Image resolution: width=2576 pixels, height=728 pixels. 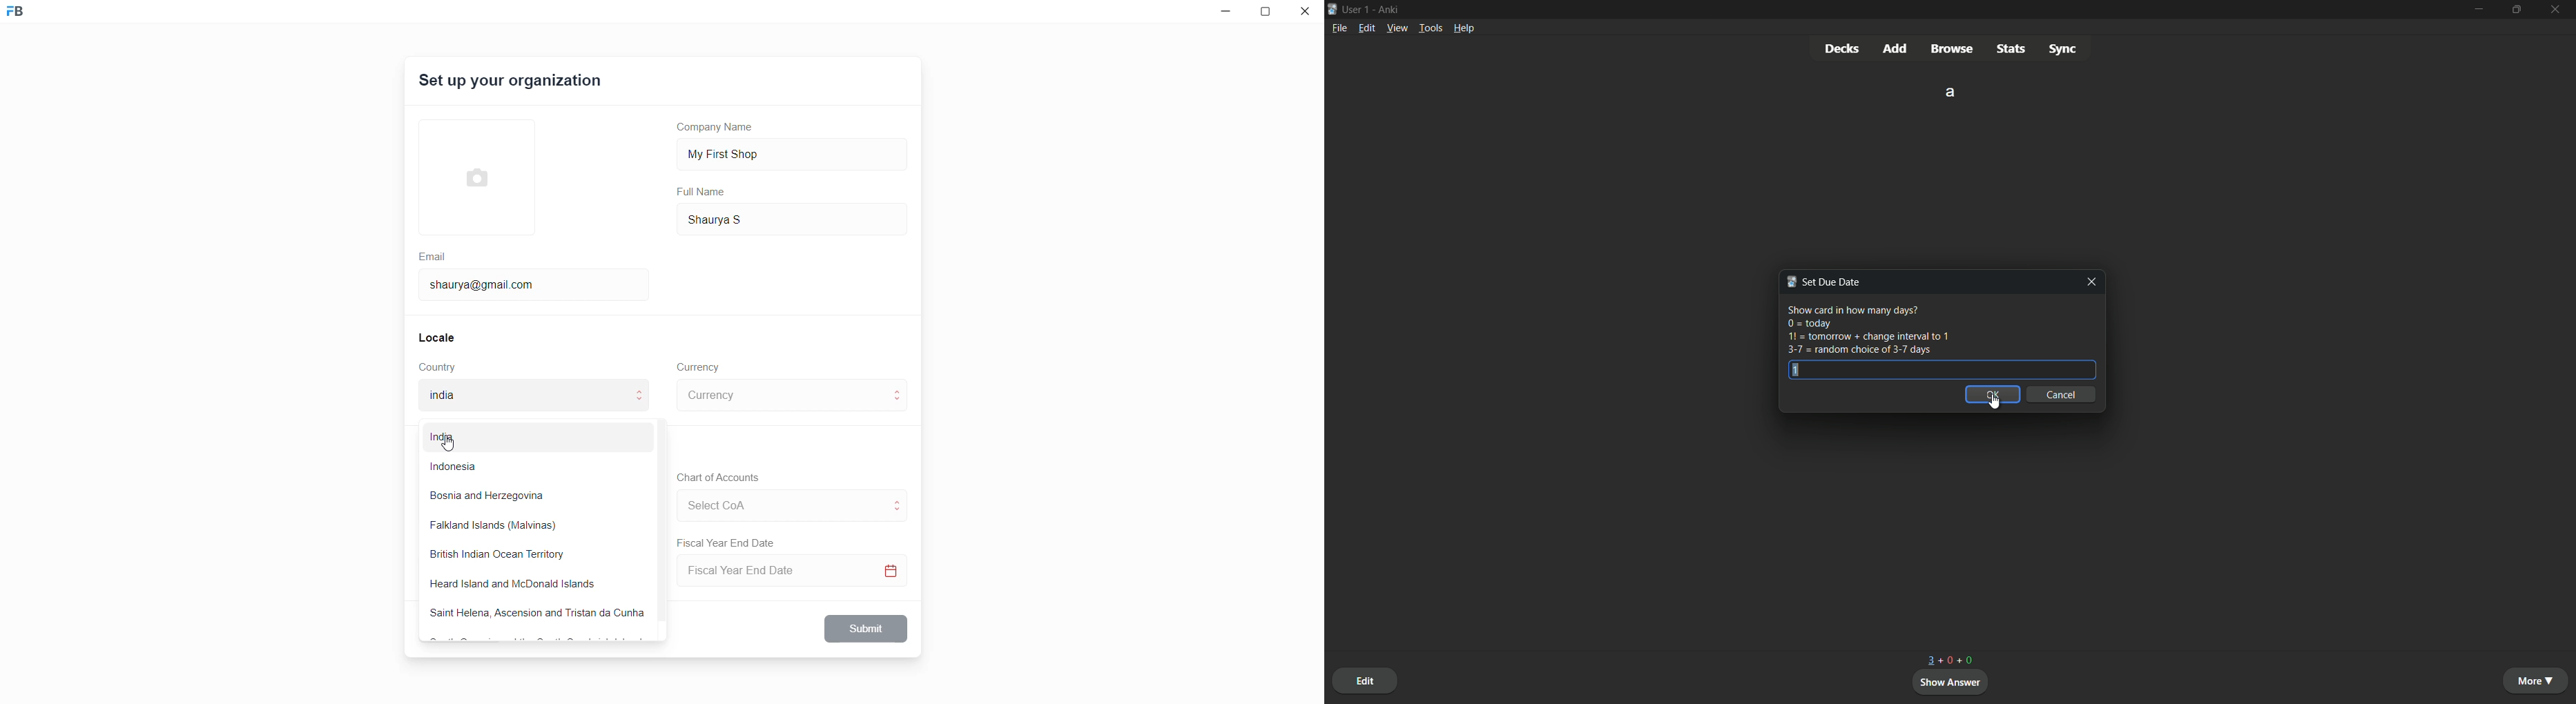 I want to click on shaurya@gmail.com, so click(x=487, y=283).